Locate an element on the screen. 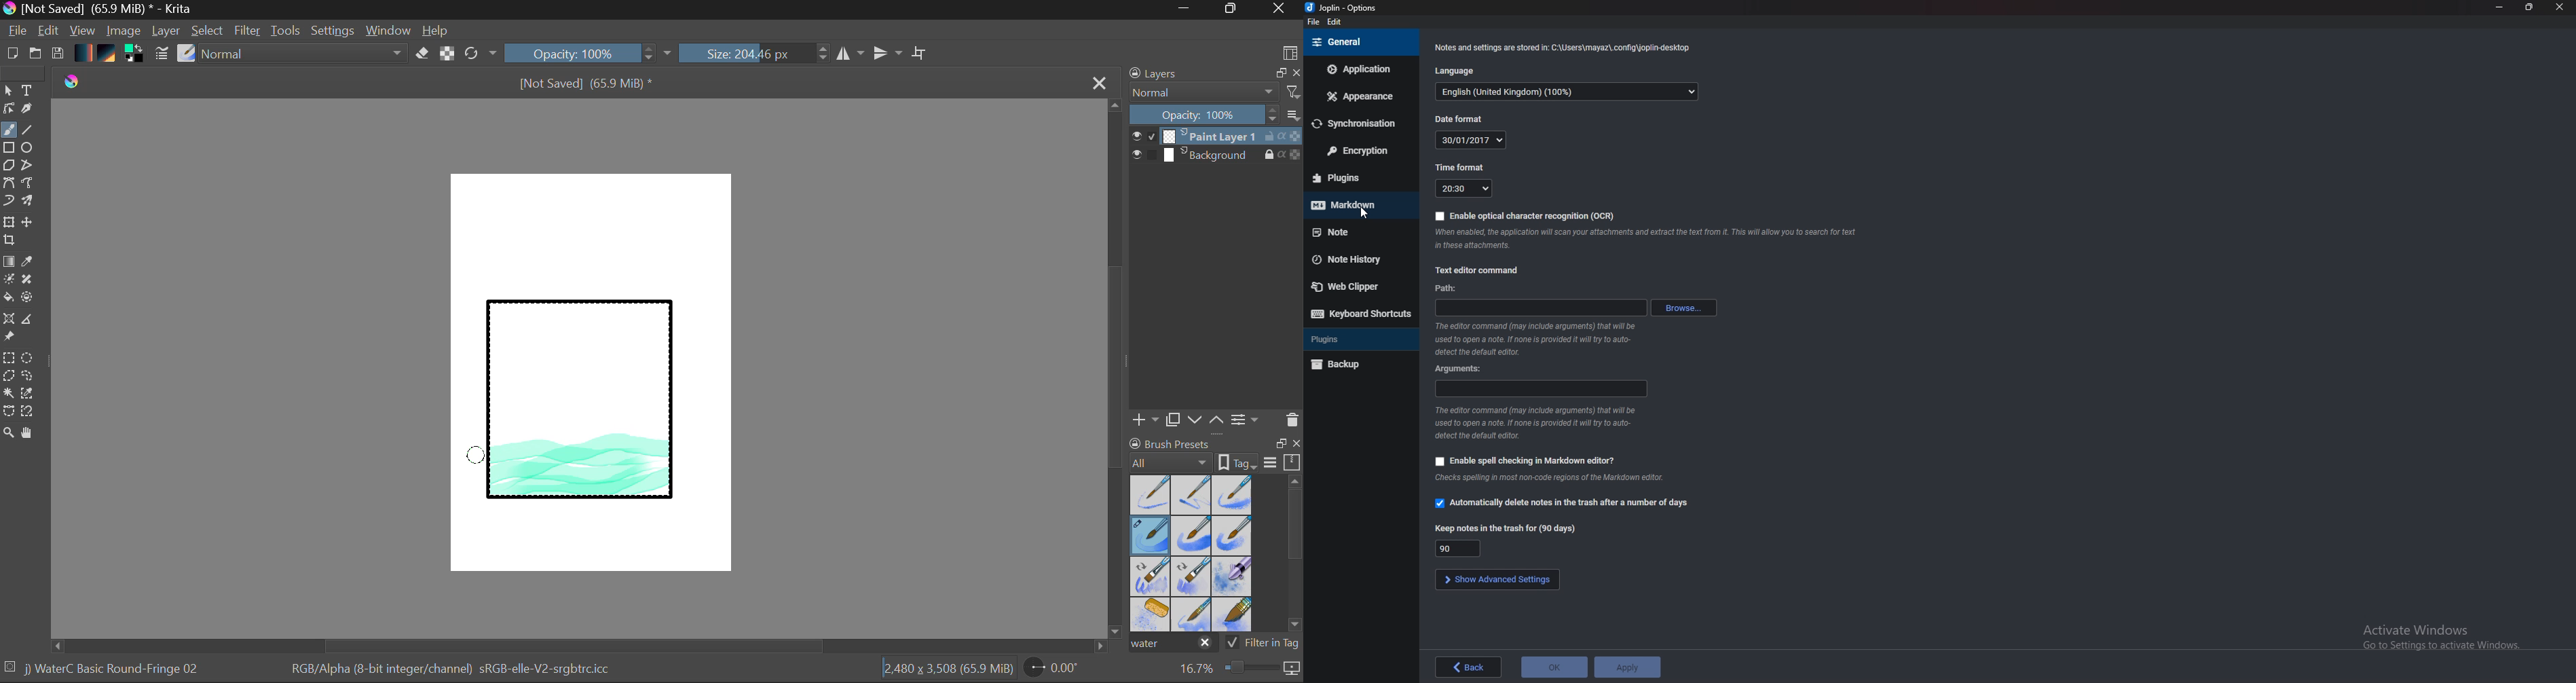 This screenshot has height=700, width=2576. Synchronization is located at coordinates (1356, 125).